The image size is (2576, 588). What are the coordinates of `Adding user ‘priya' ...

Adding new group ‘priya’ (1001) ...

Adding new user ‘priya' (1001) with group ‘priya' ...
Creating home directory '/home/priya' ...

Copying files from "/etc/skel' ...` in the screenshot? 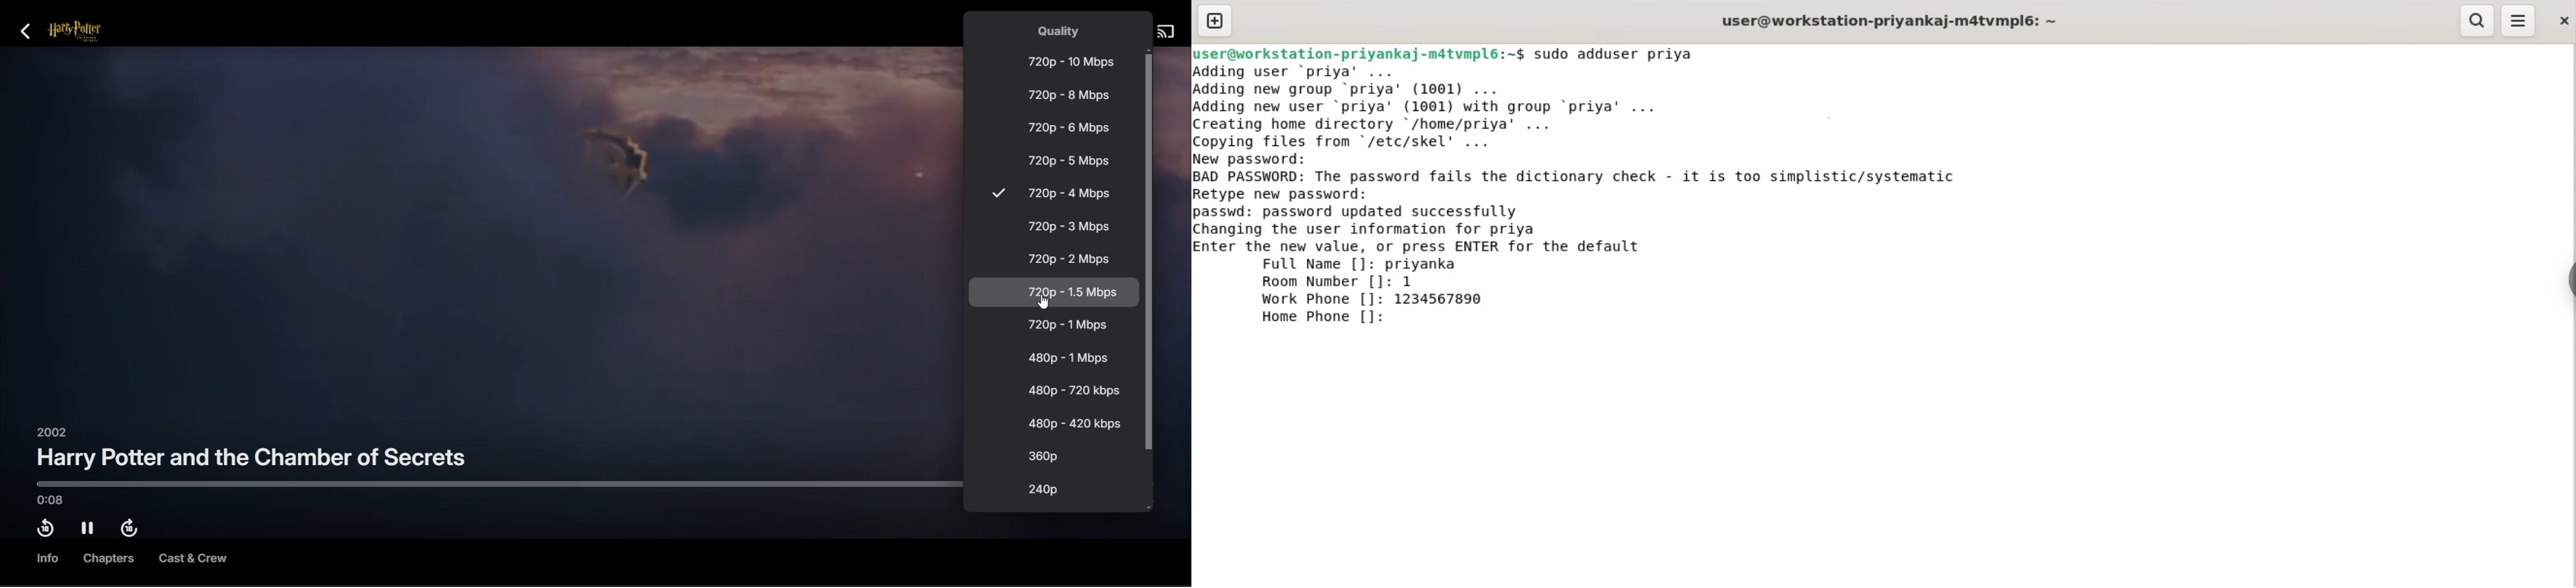 It's located at (1433, 107).